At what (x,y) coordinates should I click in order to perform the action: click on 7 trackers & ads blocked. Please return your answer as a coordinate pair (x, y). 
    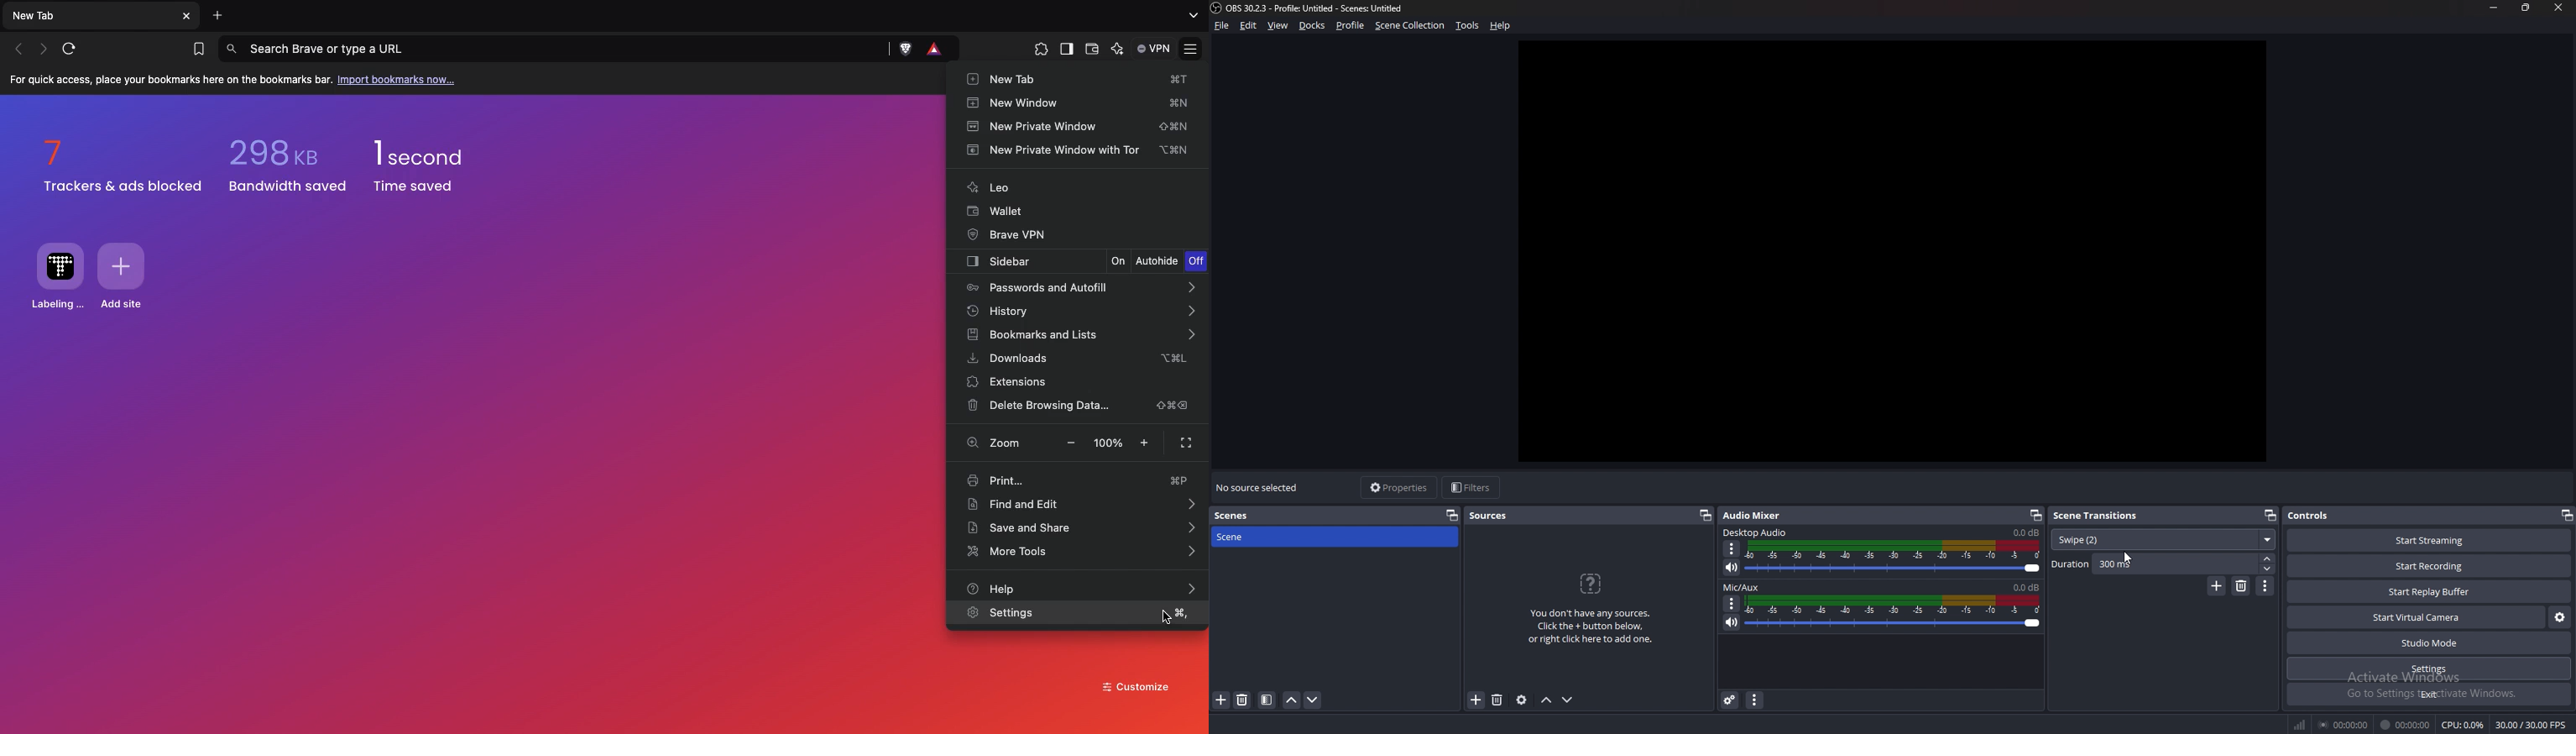
    Looking at the image, I should click on (122, 167).